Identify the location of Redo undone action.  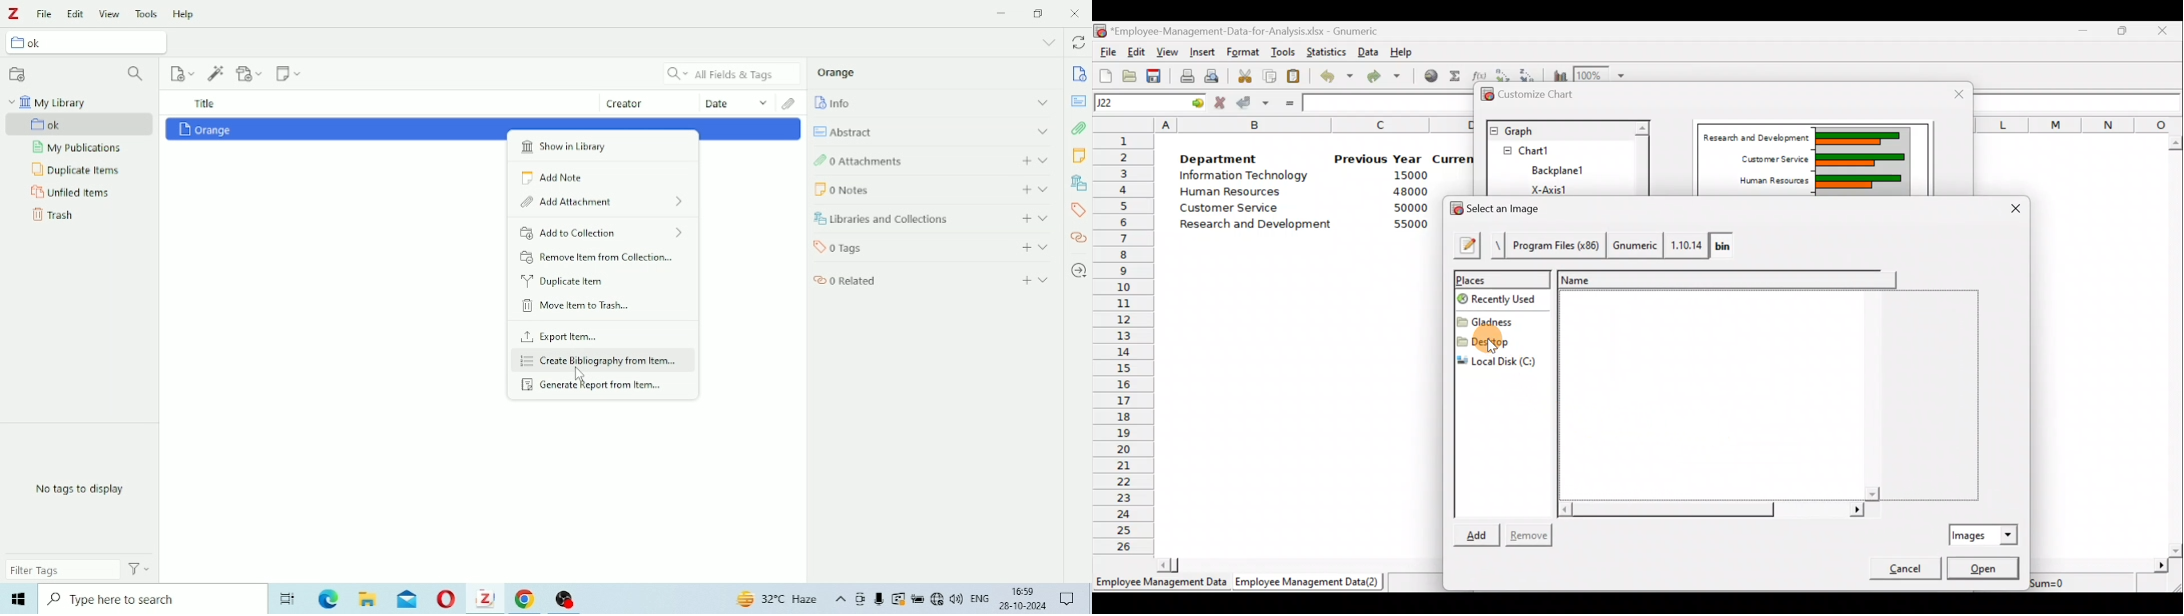
(1390, 77).